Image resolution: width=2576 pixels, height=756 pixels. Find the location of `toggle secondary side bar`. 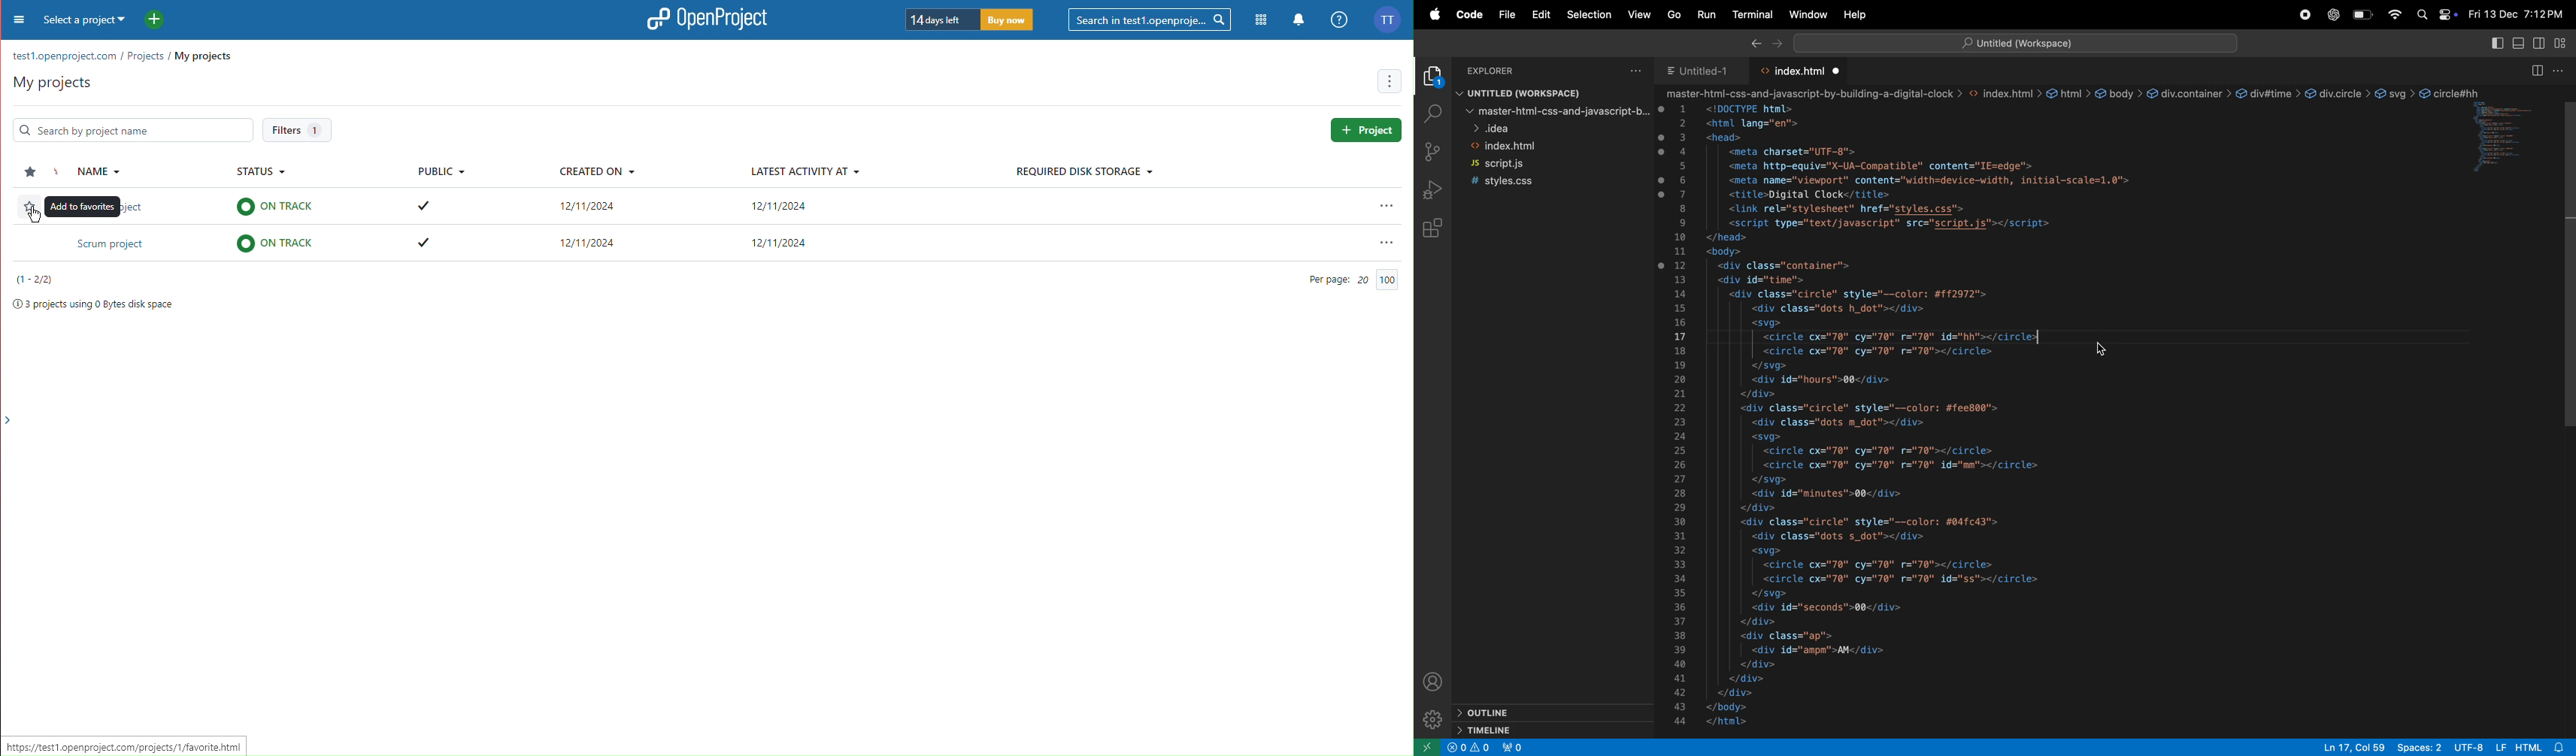

toggle secondary side bar is located at coordinates (2541, 44).